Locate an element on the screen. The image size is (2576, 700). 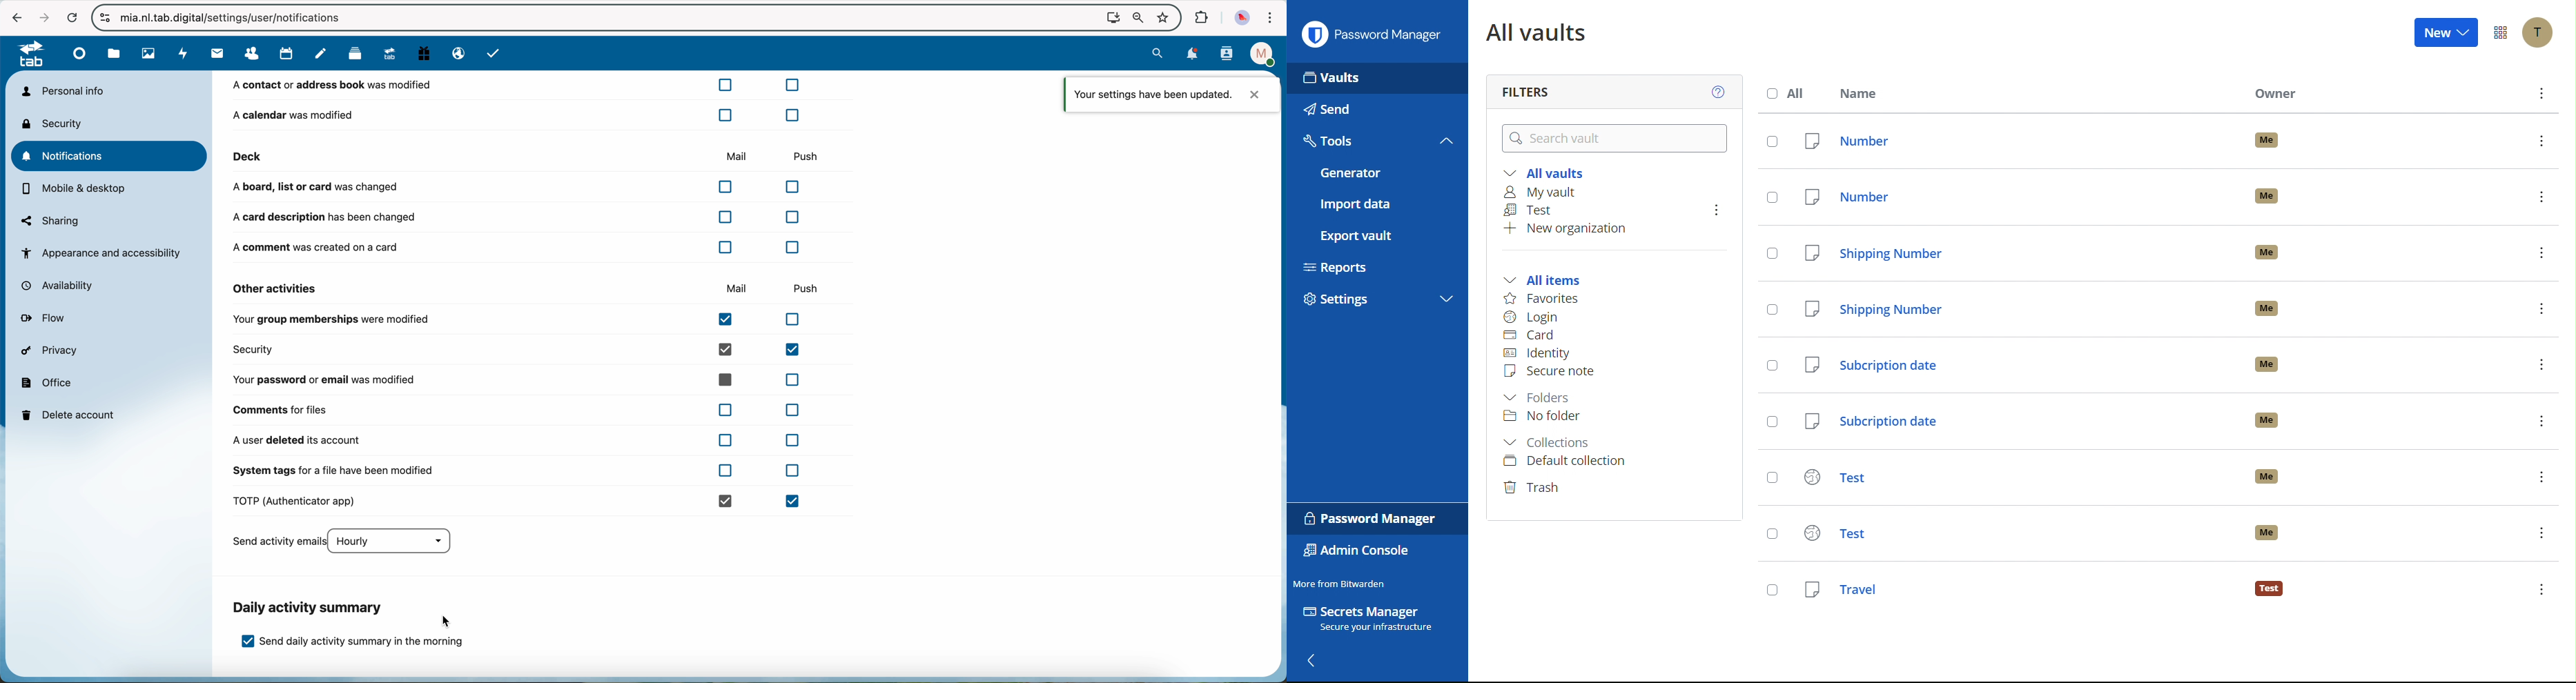
mouse is located at coordinates (447, 621).